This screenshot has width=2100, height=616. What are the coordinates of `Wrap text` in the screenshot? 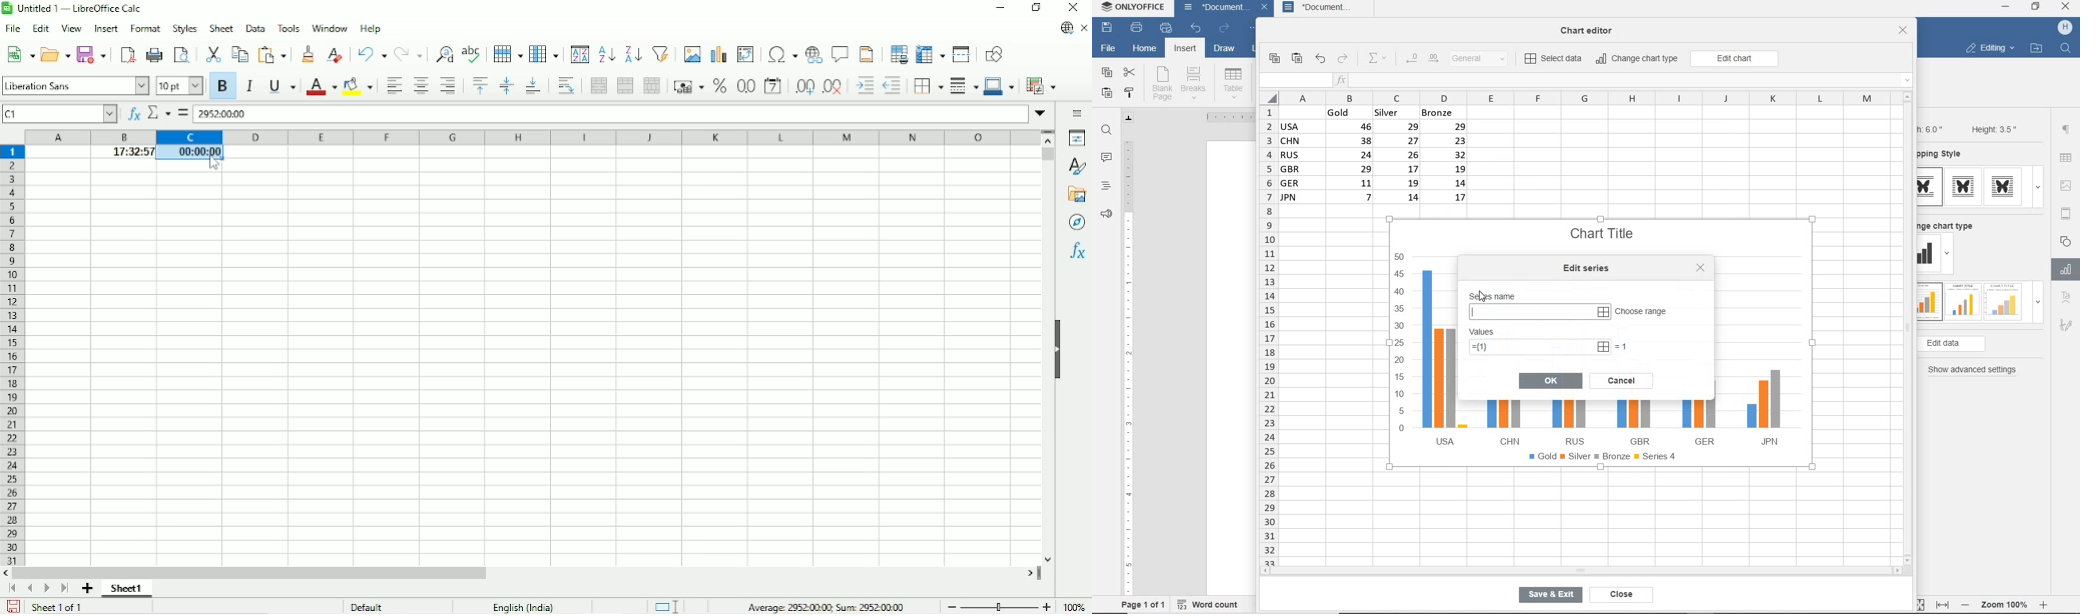 It's located at (566, 86).